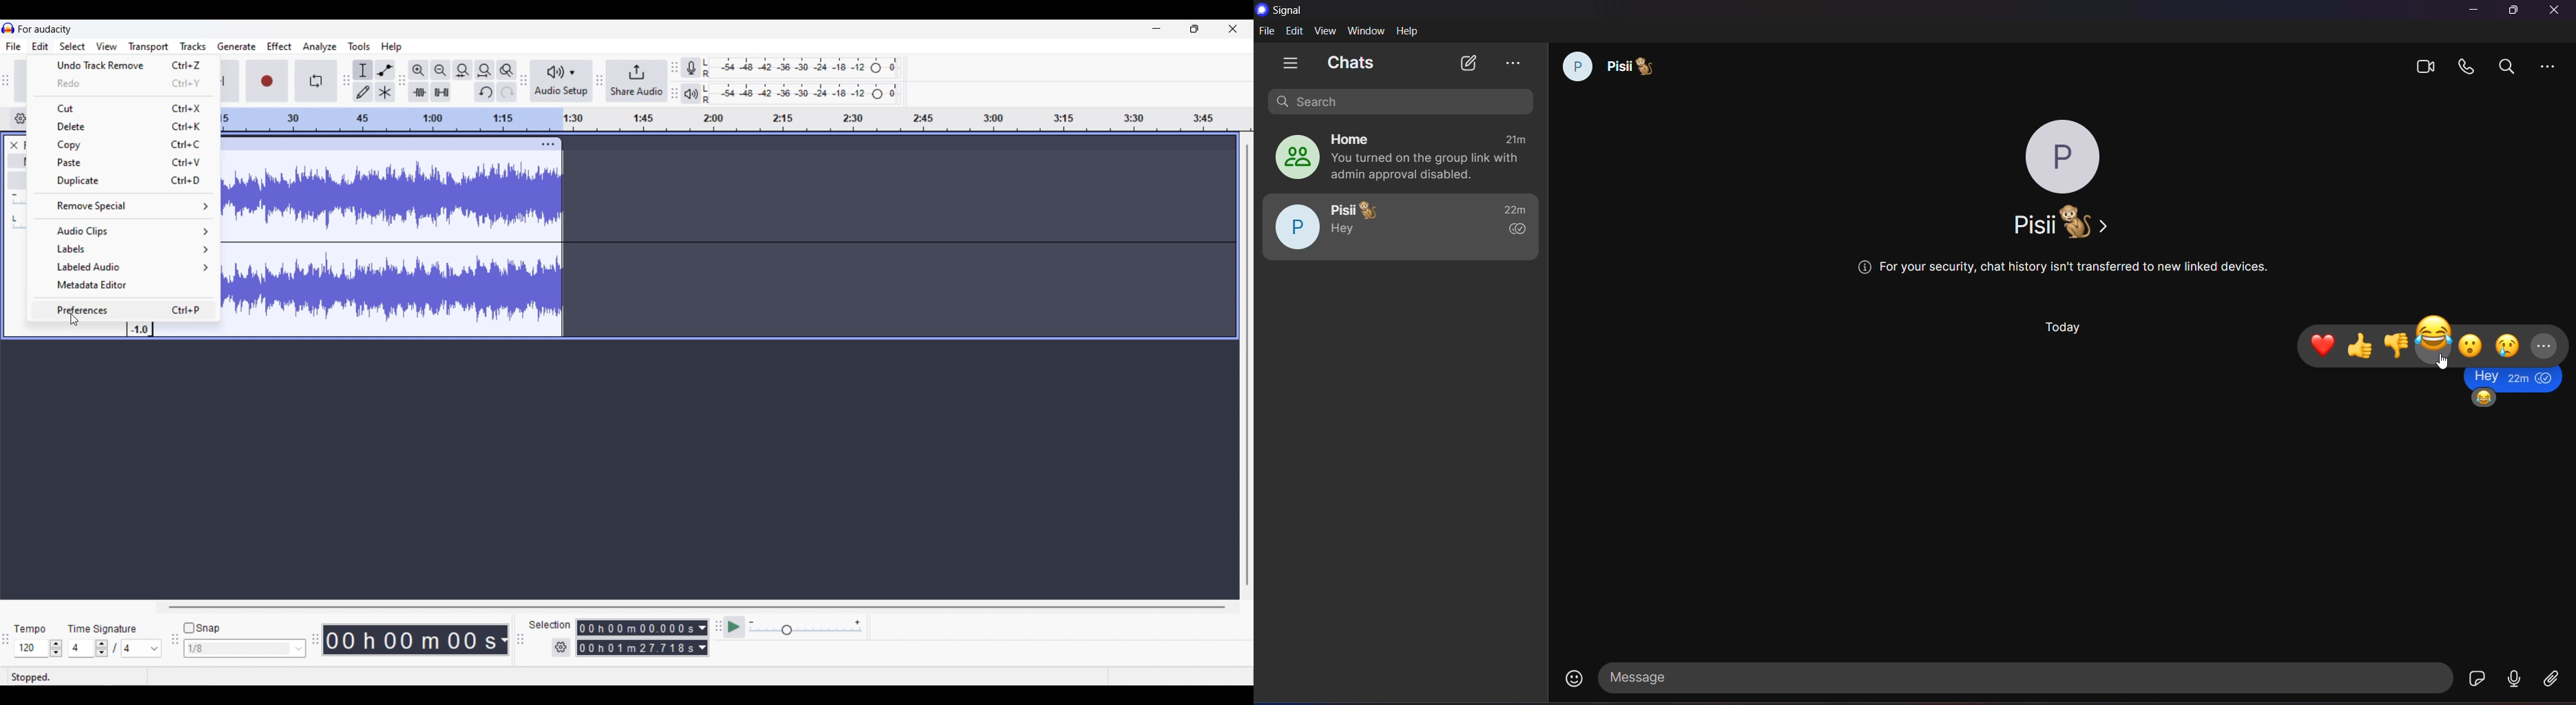  Describe the element at coordinates (72, 46) in the screenshot. I see `Select menu` at that location.